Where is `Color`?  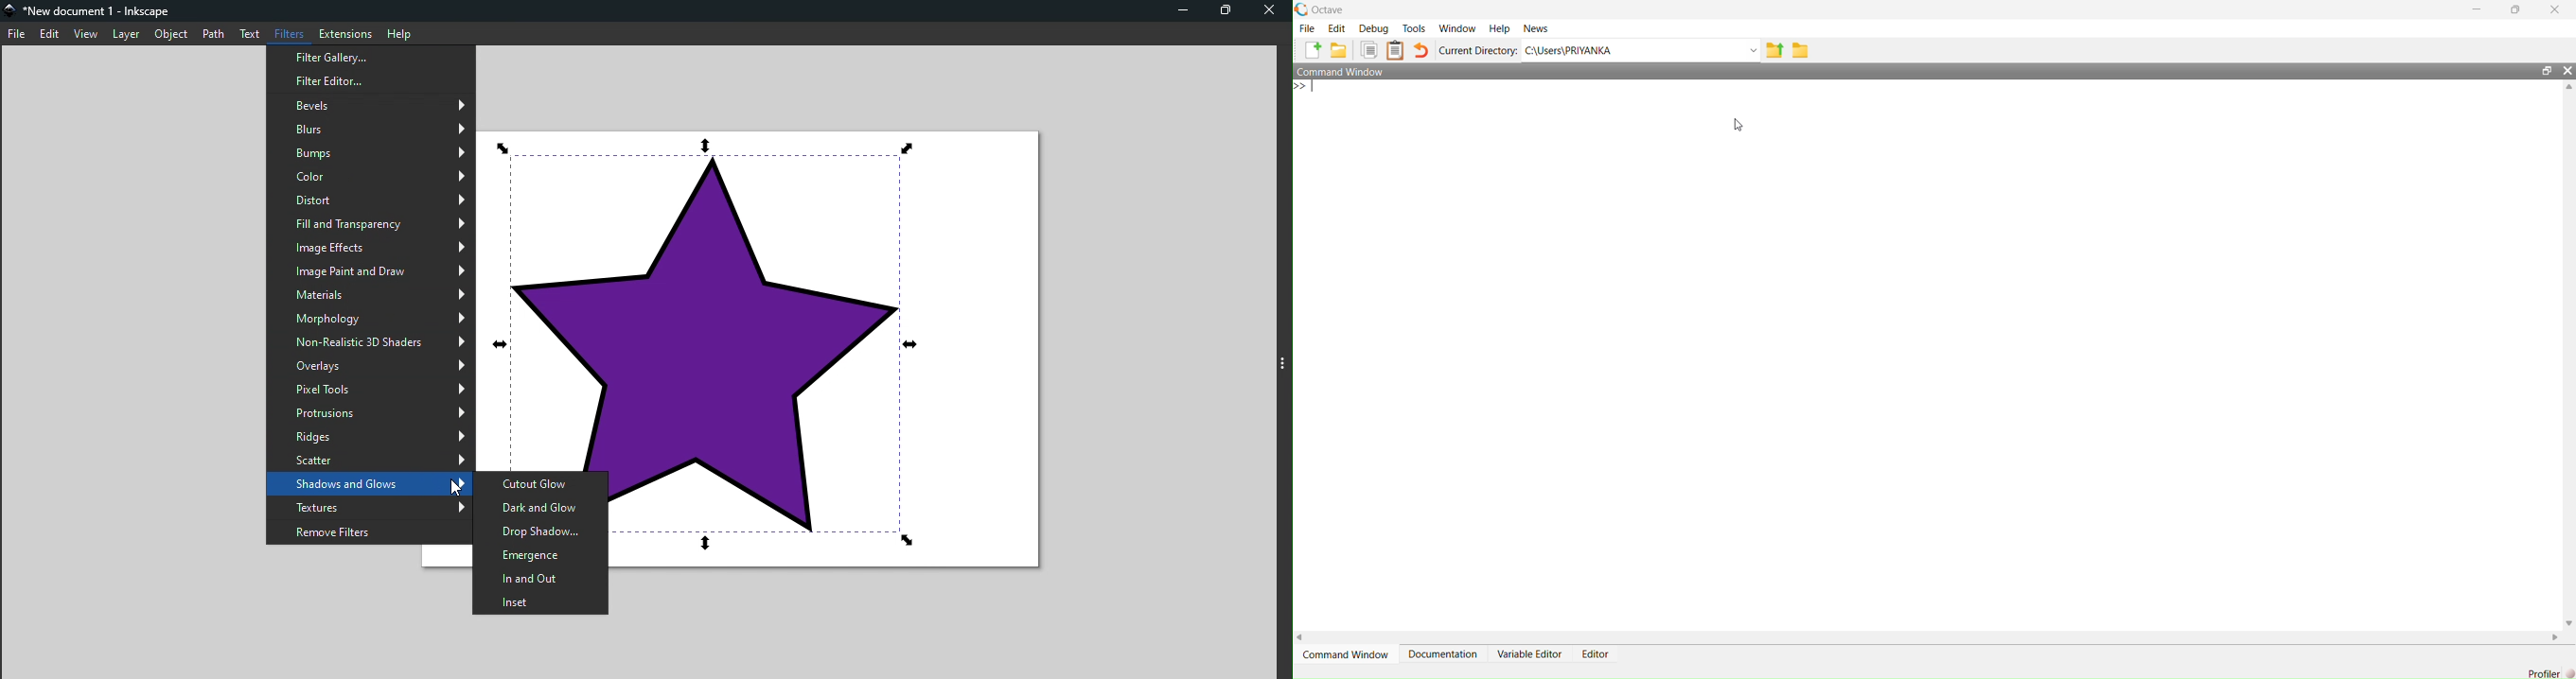
Color is located at coordinates (369, 177).